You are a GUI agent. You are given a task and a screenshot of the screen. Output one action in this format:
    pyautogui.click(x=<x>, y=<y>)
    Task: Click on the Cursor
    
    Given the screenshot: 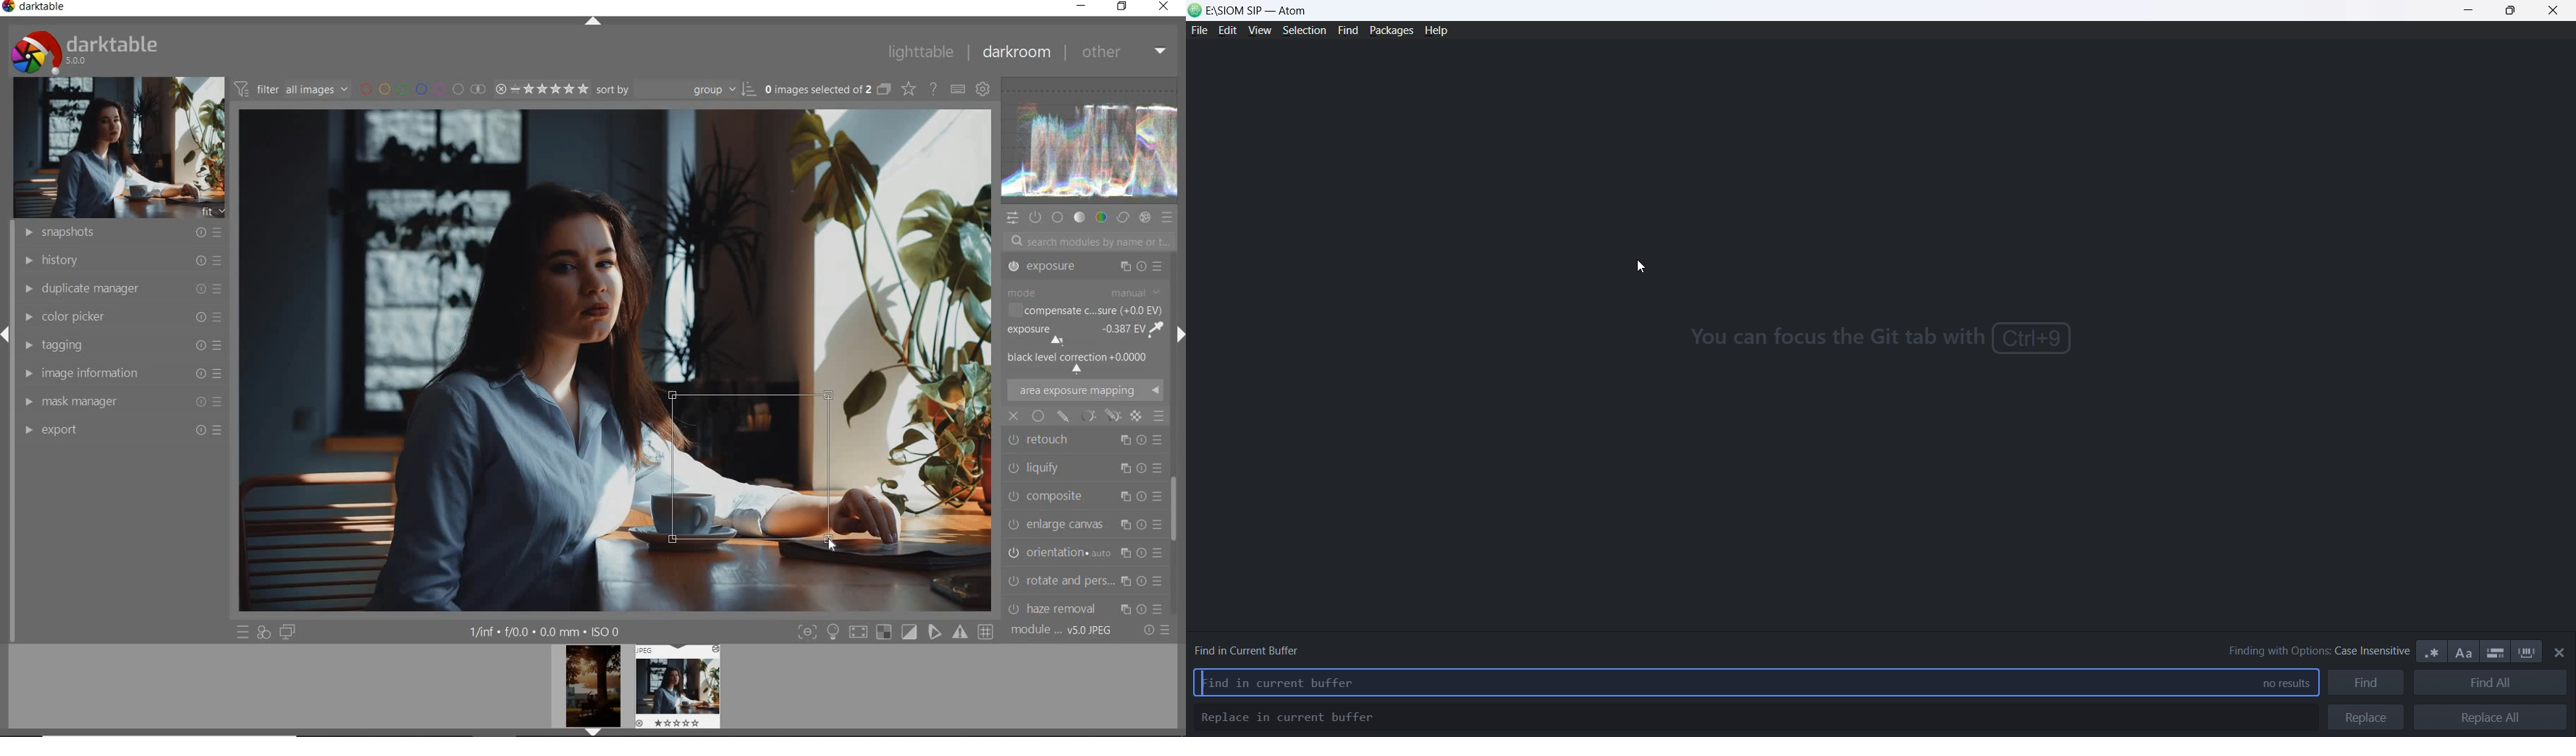 What is the action you would take?
    pyautogui.click(x=832, y=546)
    